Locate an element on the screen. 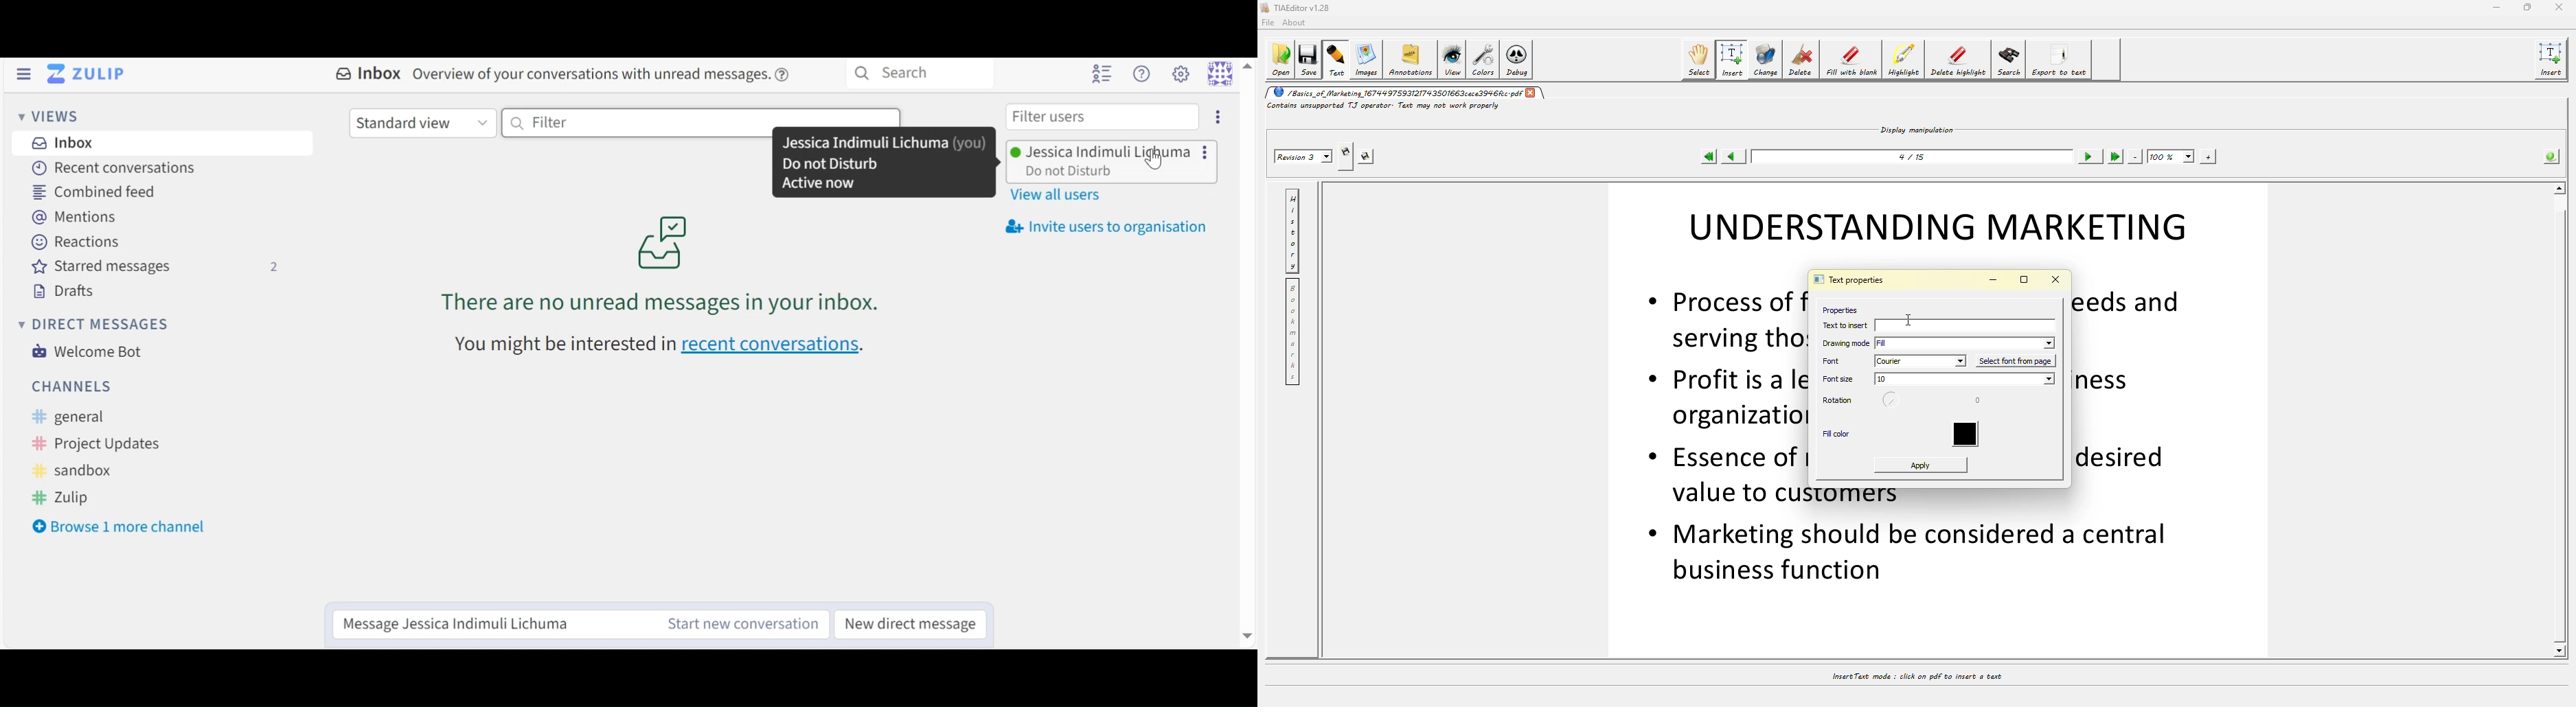 Image resolution: width=2576 pixels, height=728 pixels. Main menu is located at coordinates (1181, 75).